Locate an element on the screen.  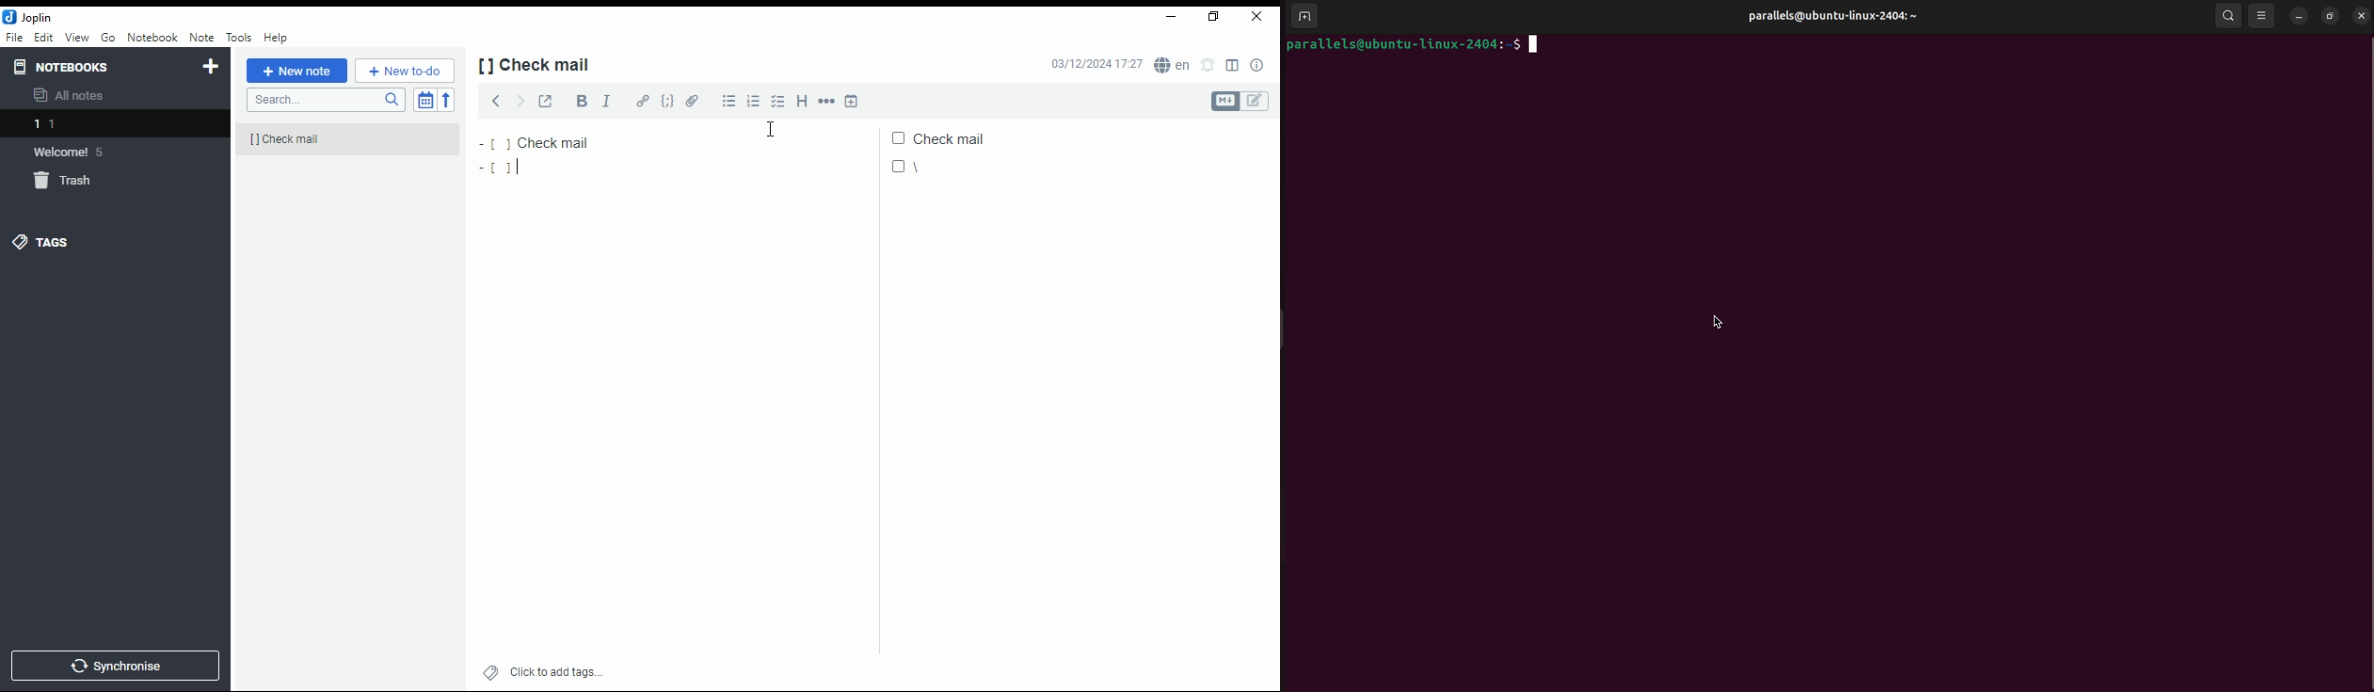
search is located at coordinates (324, 99).